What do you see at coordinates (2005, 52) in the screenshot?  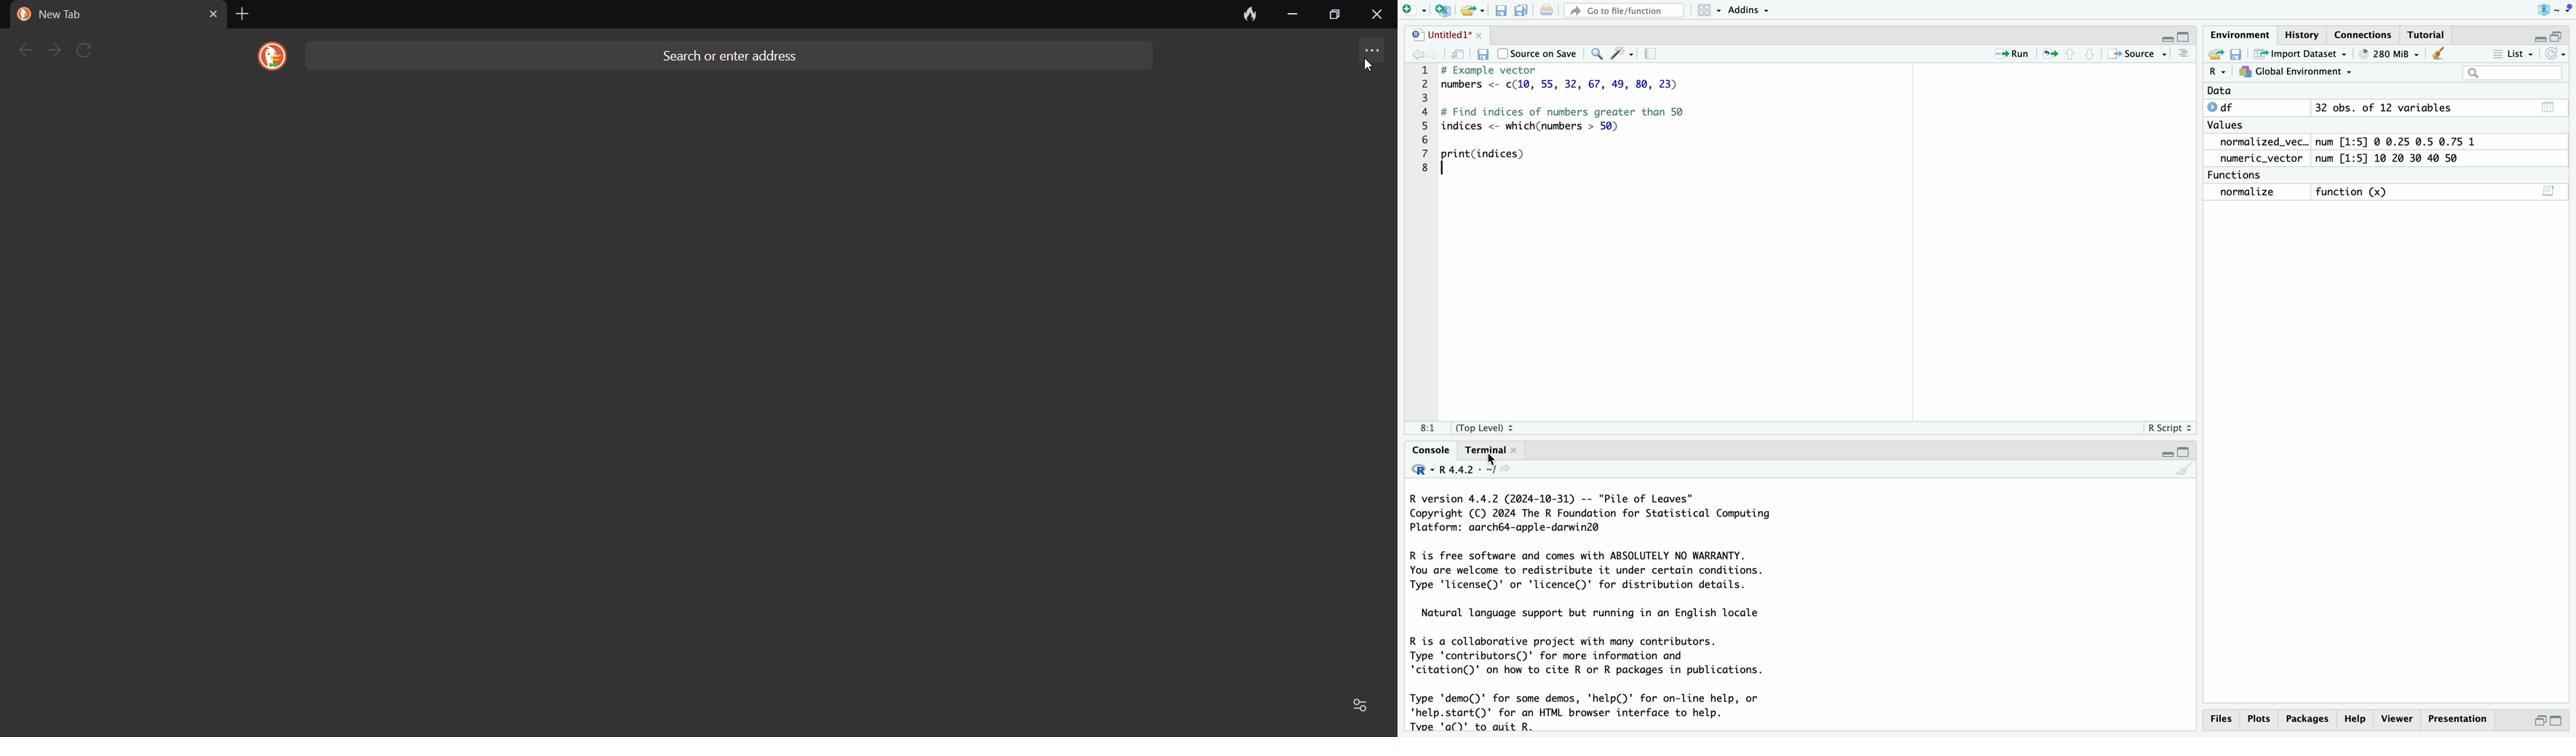 I see `Run` at bounding box center [2005, 52].